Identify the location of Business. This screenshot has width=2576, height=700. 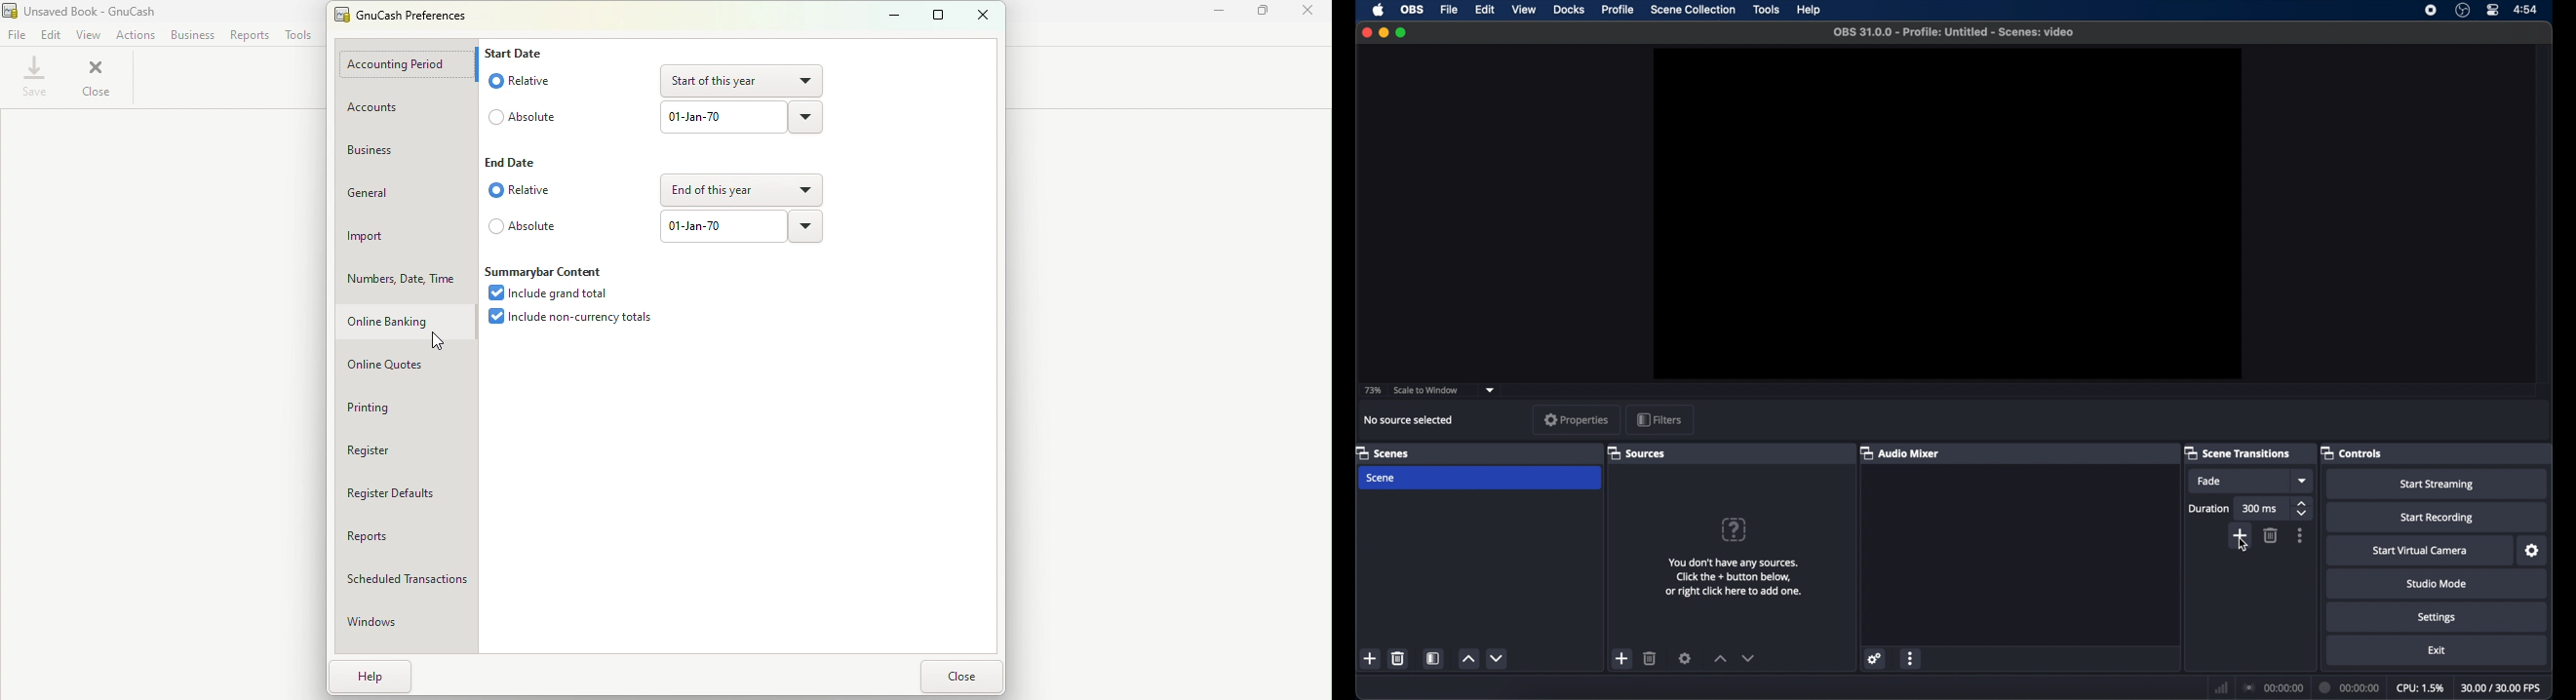
(392, 150).